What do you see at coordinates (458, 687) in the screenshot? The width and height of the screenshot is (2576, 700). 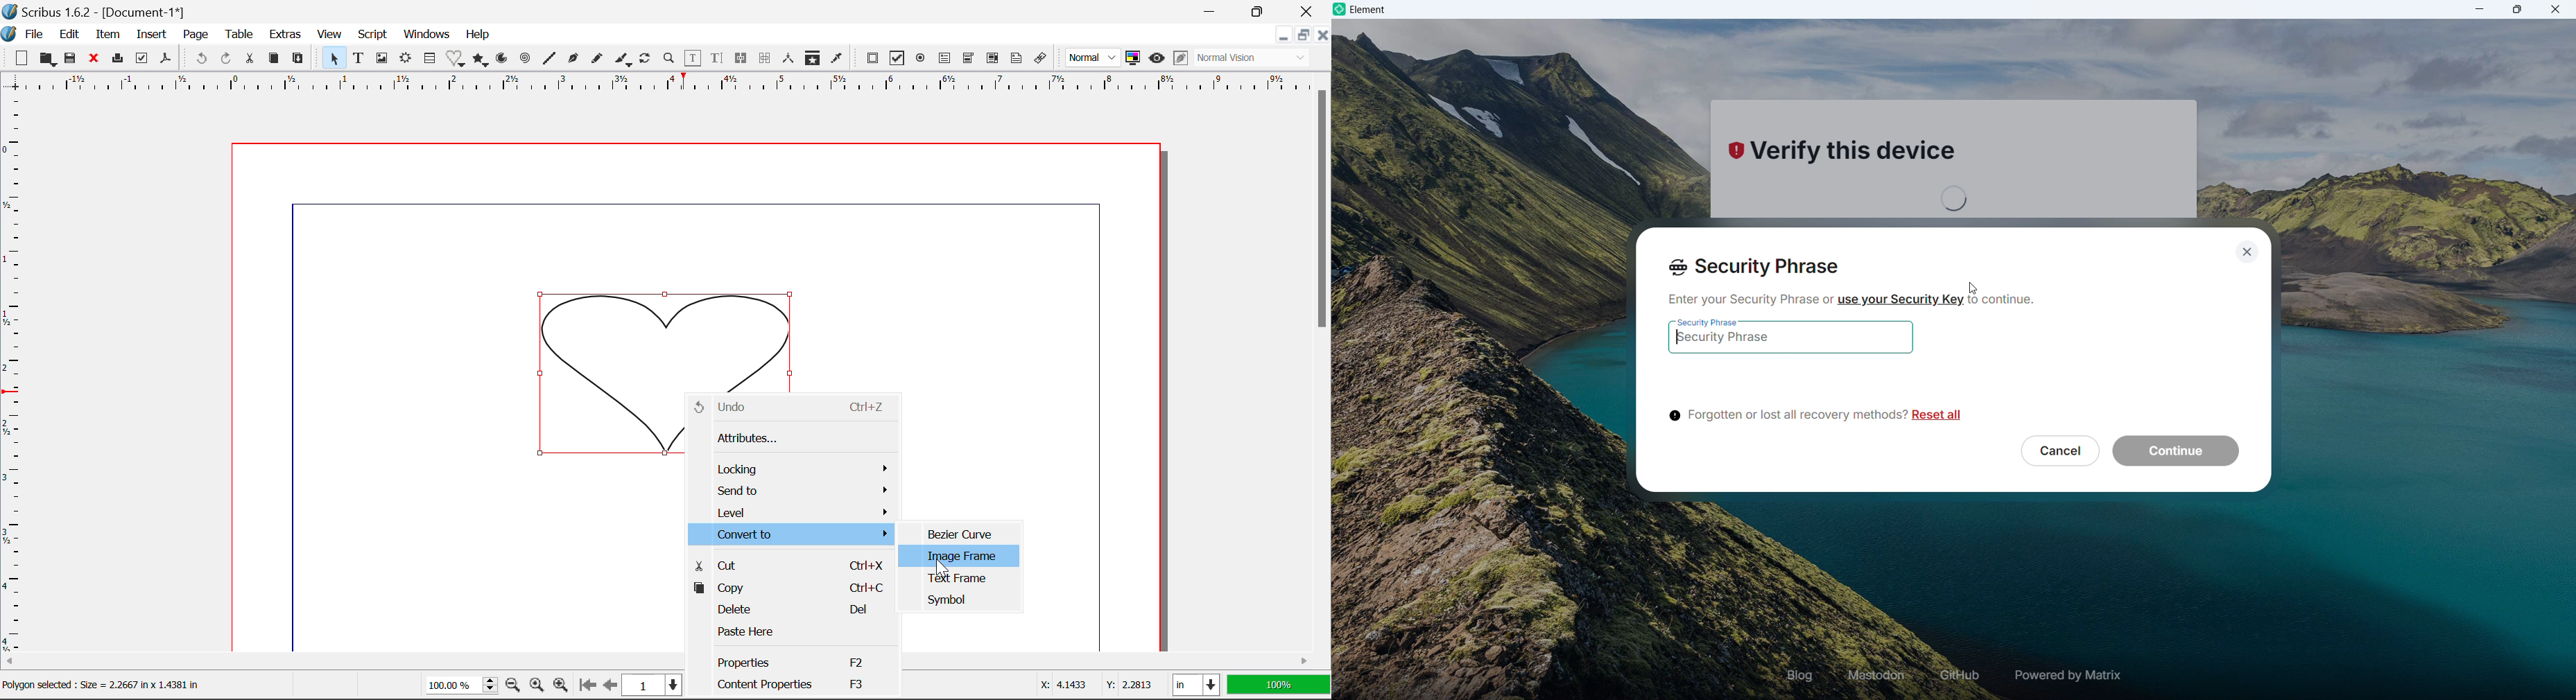 I see `Zoom 100%` at bounding box center [458, 687].